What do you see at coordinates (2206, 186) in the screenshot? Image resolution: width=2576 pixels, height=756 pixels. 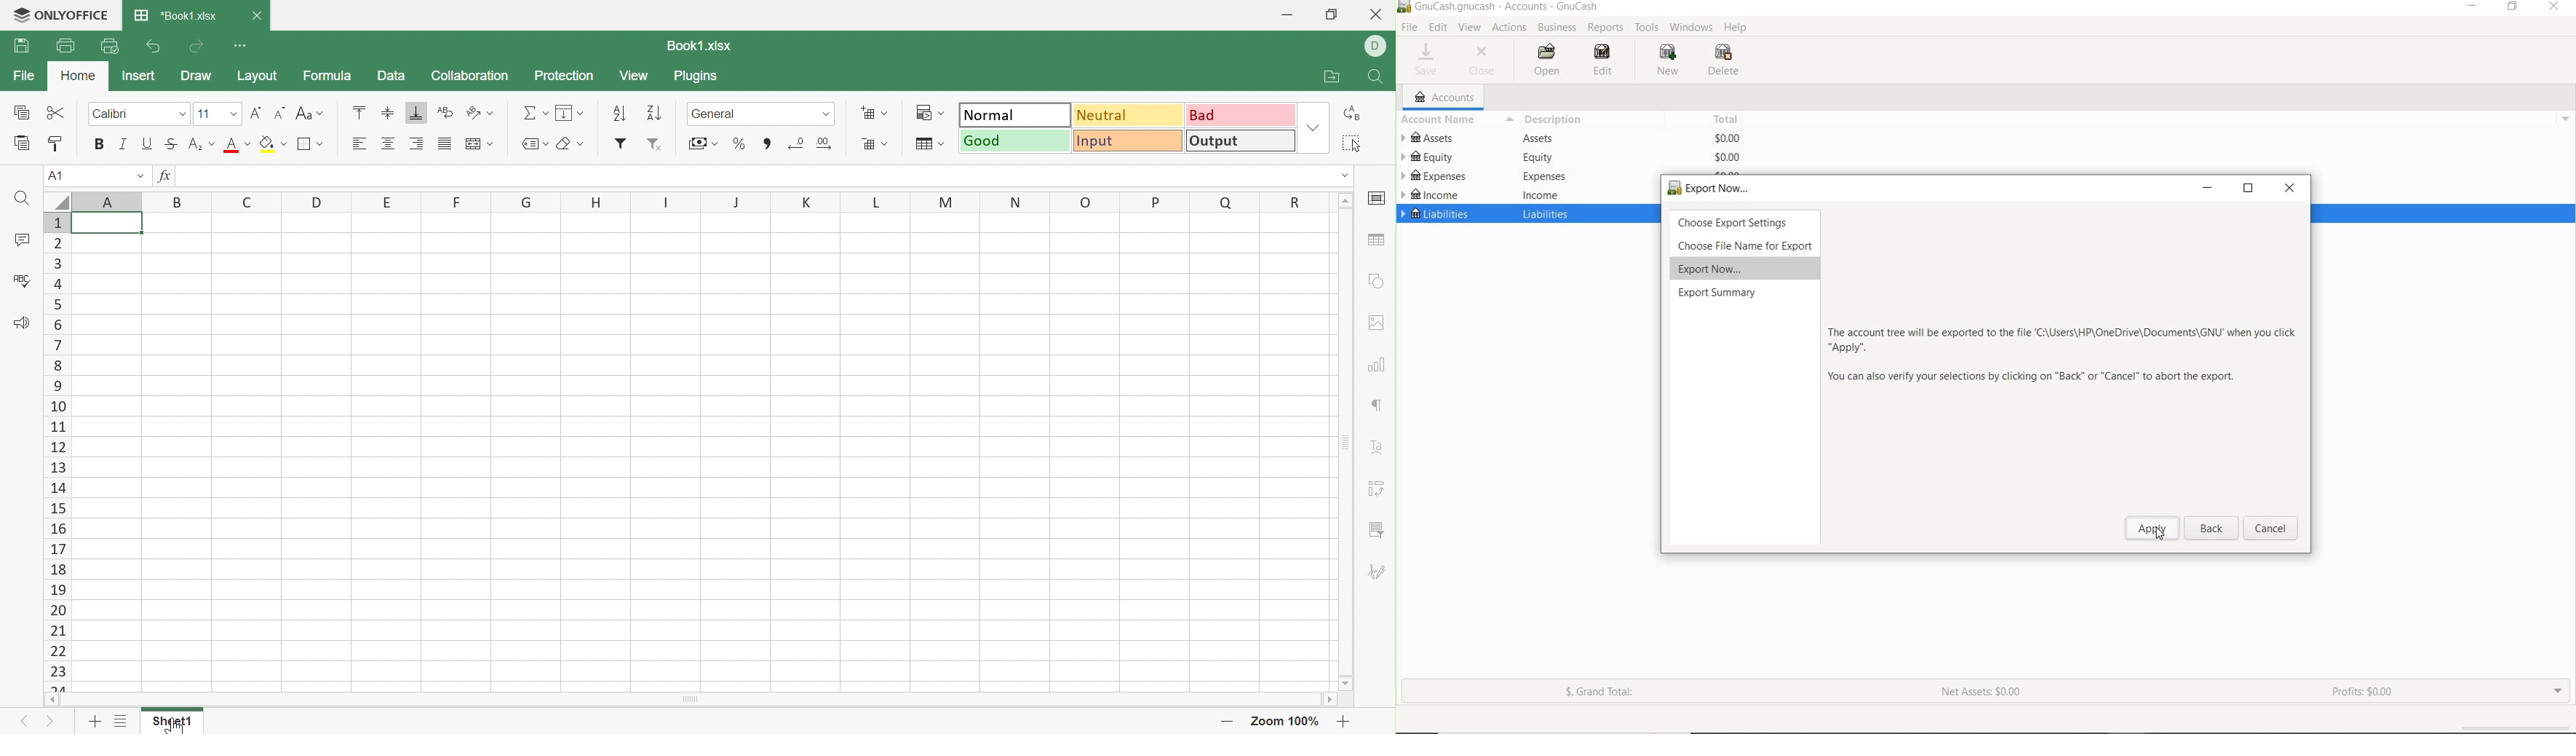 I see `minimize` at bounding box center [2206, 186].